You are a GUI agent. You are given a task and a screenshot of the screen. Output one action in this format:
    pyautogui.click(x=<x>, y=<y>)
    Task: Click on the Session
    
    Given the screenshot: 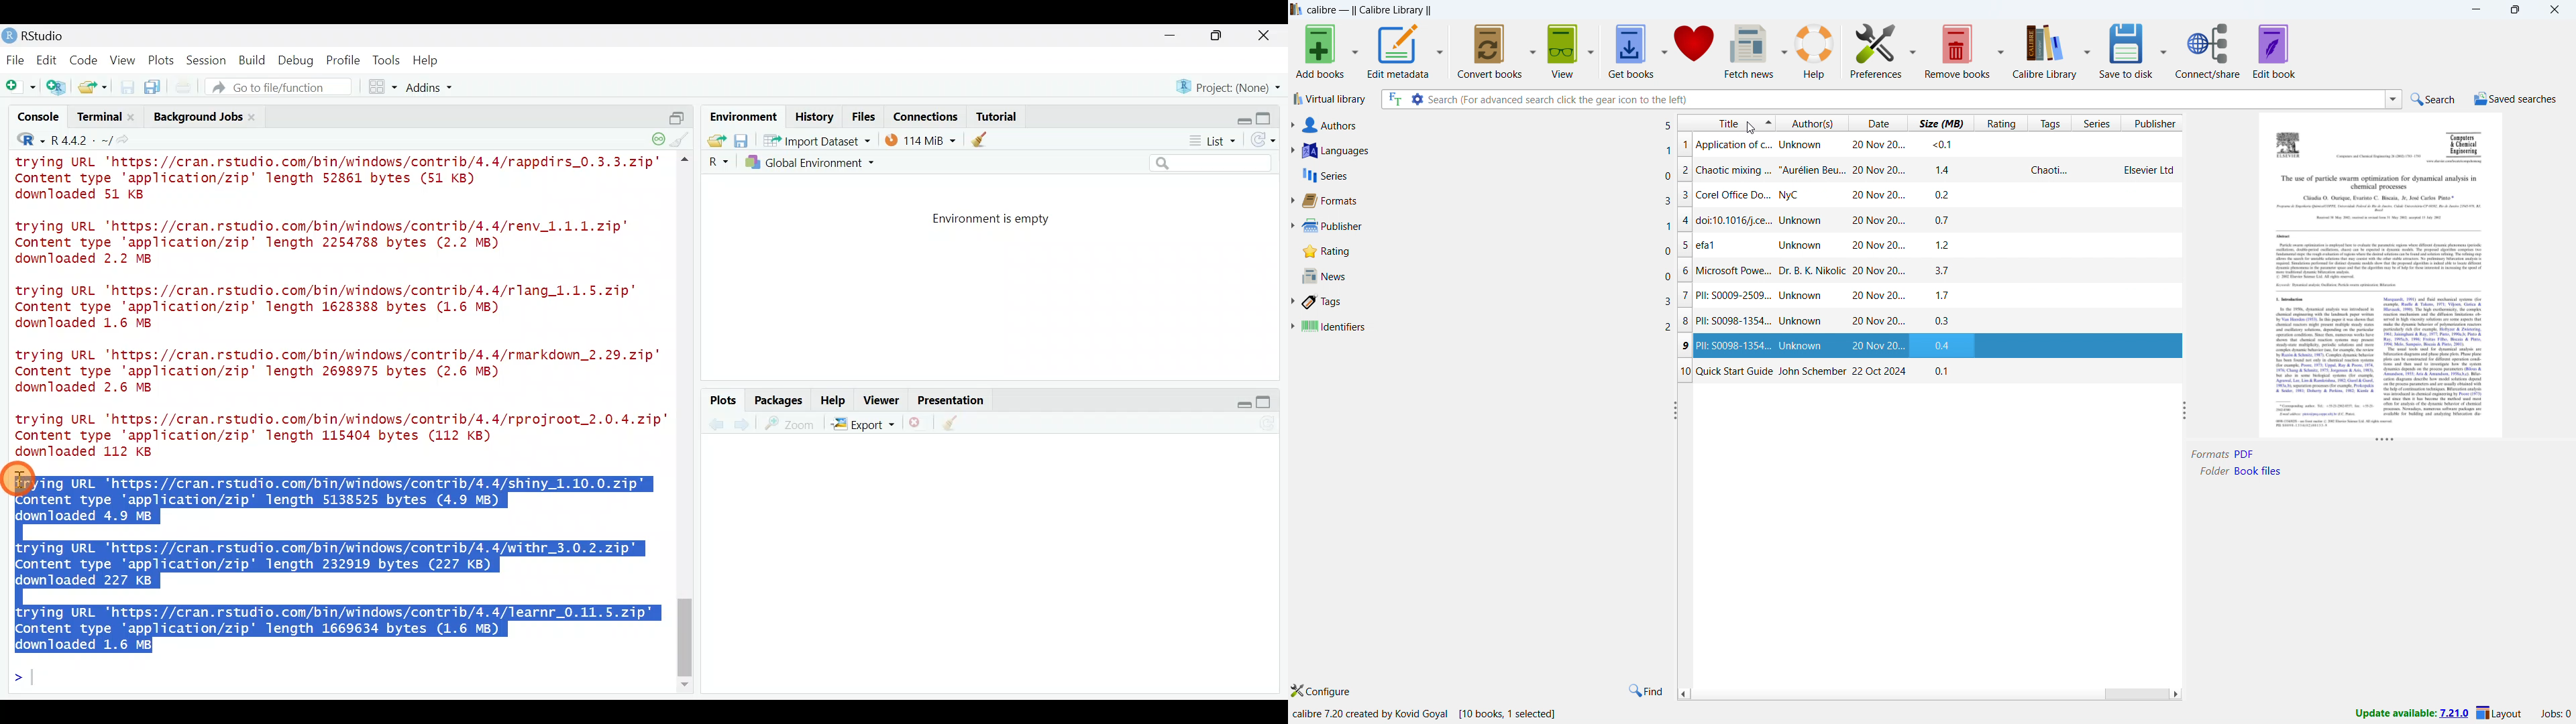 What is the action you would take?
    pyautogui.click(x=209, y=60)
    